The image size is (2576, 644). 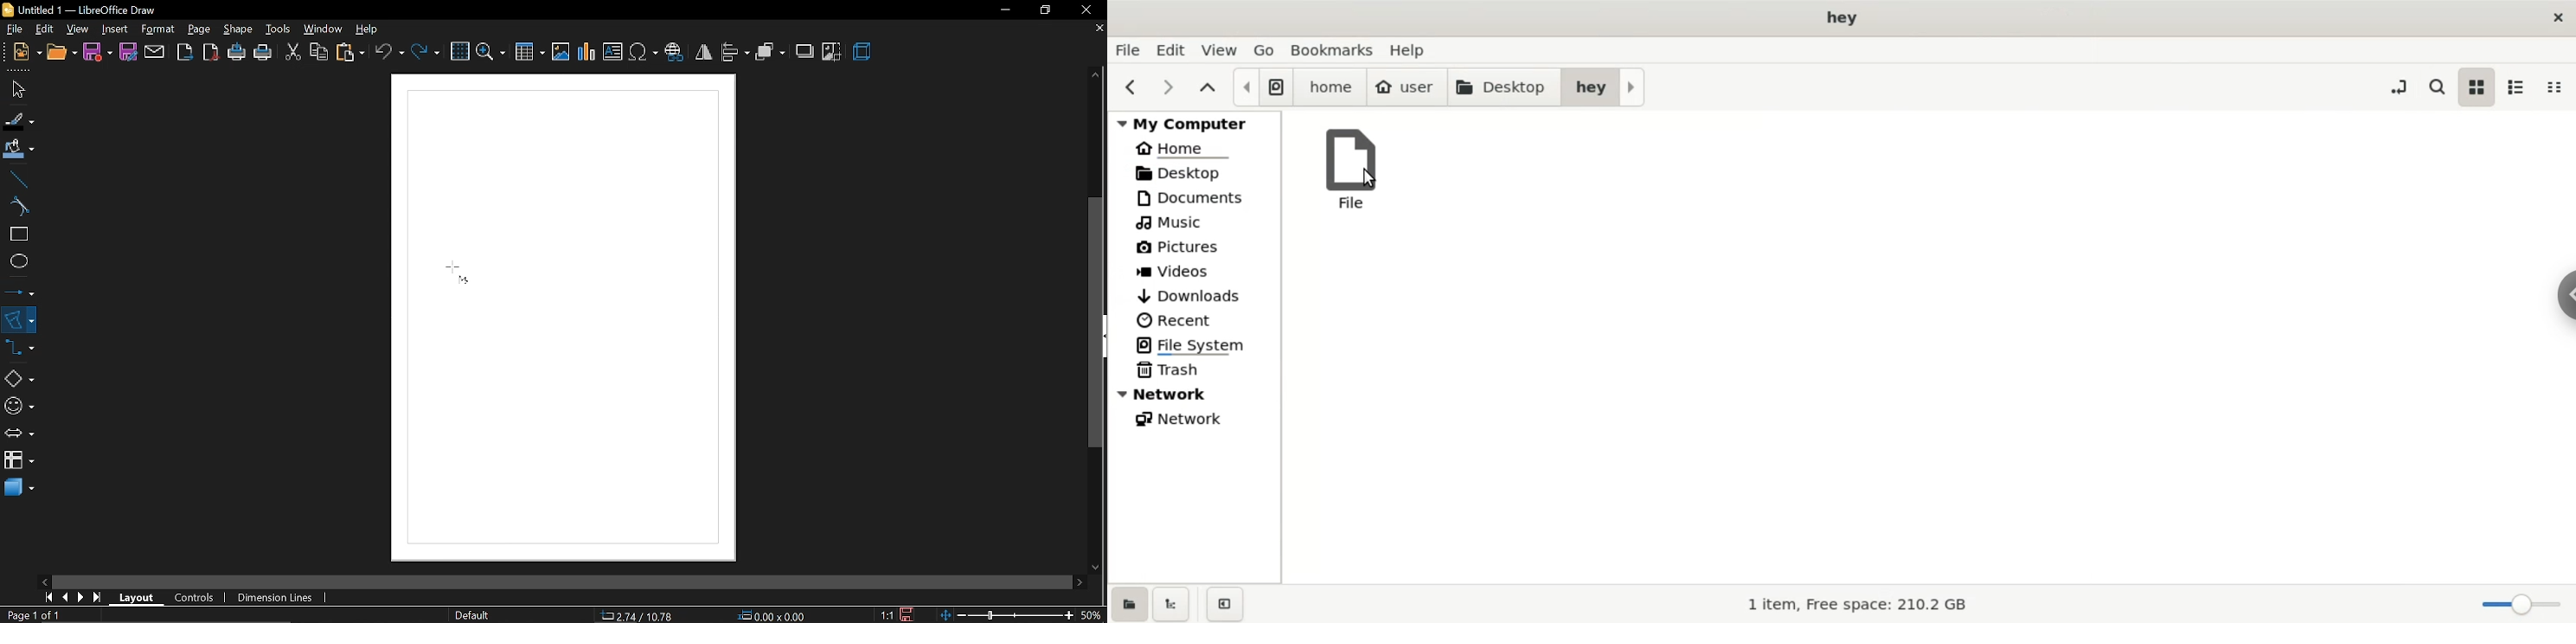 I want to click on previous, so click(x=1132, y=88).